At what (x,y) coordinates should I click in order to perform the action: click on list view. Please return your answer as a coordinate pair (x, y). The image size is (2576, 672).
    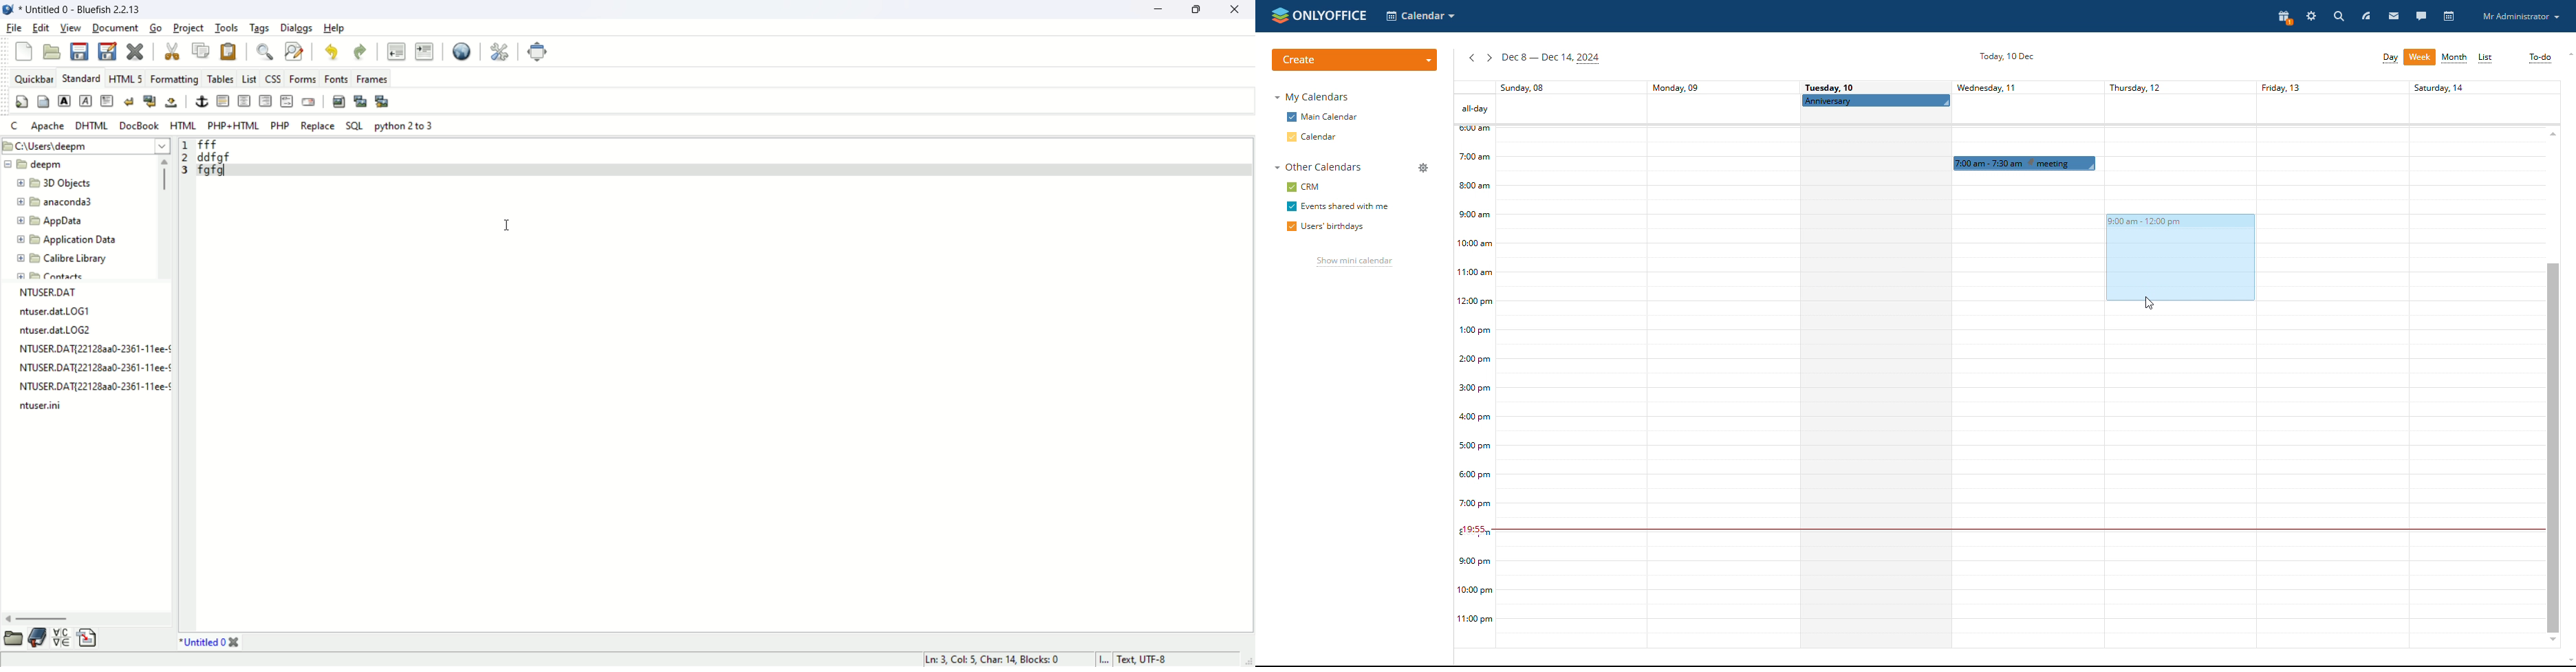
    Looking at the image, I should click on (2486, 58).